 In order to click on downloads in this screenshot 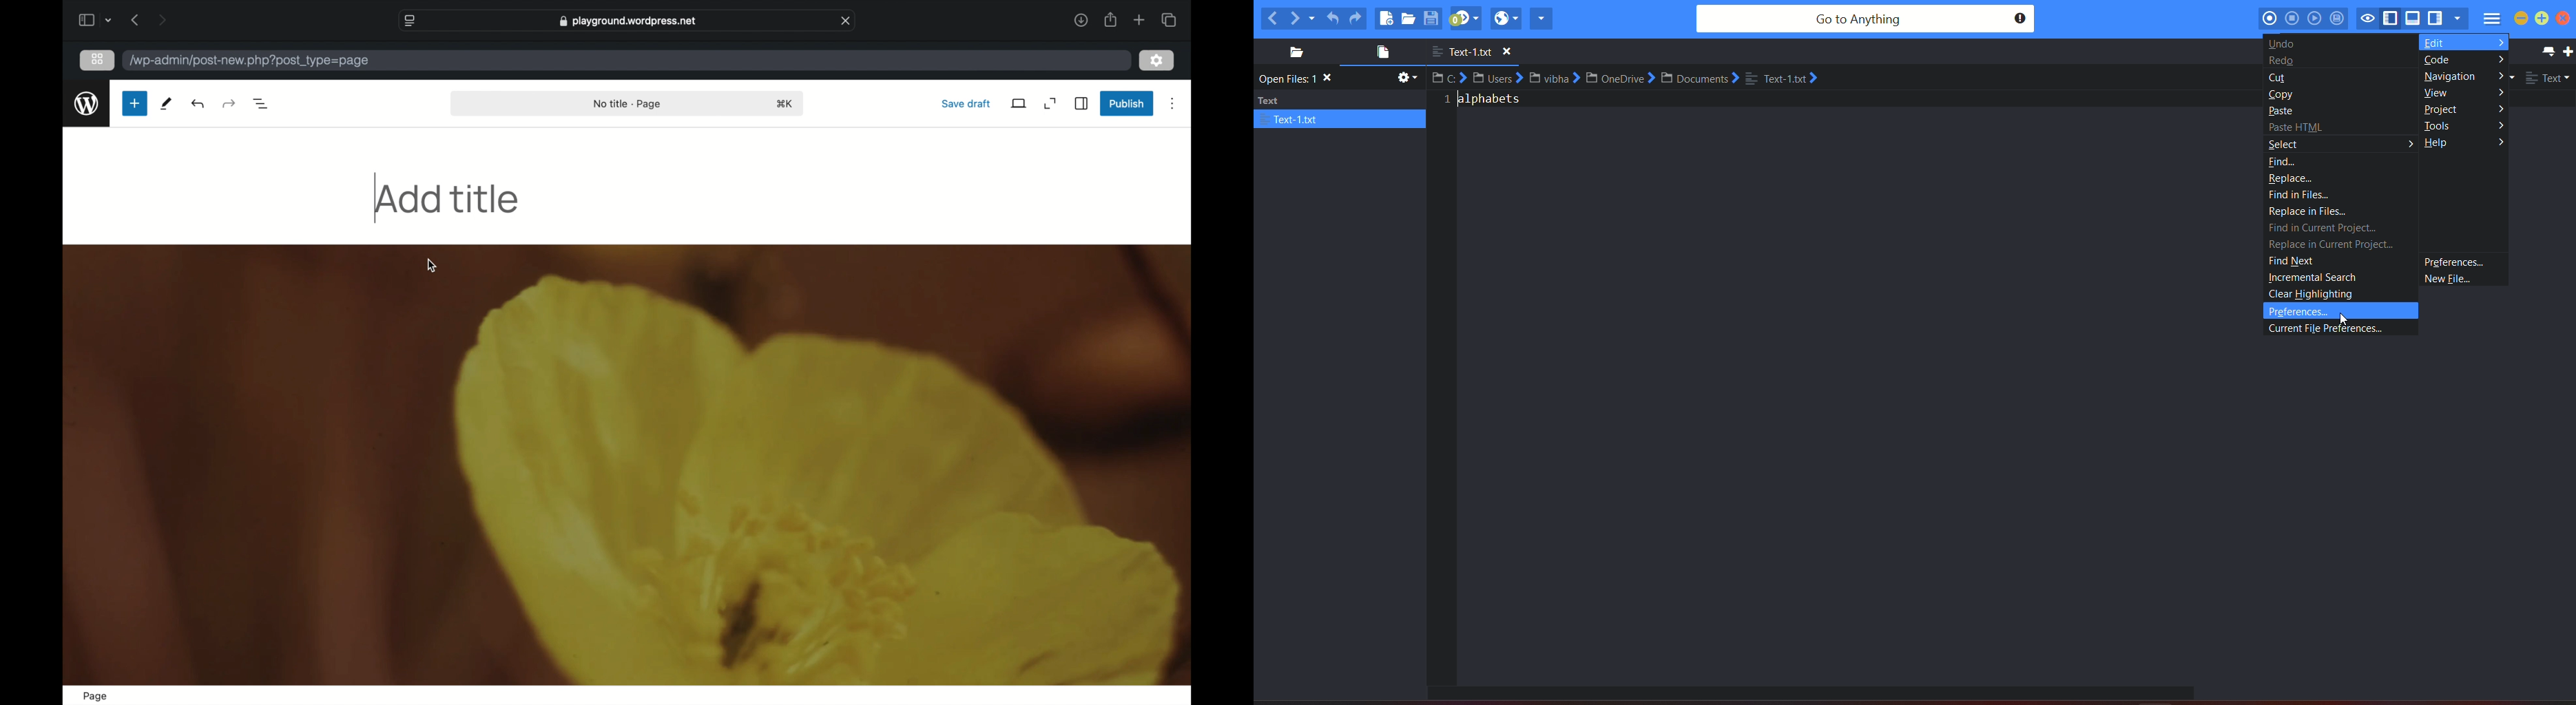, I will do `click(1081, 20)`.